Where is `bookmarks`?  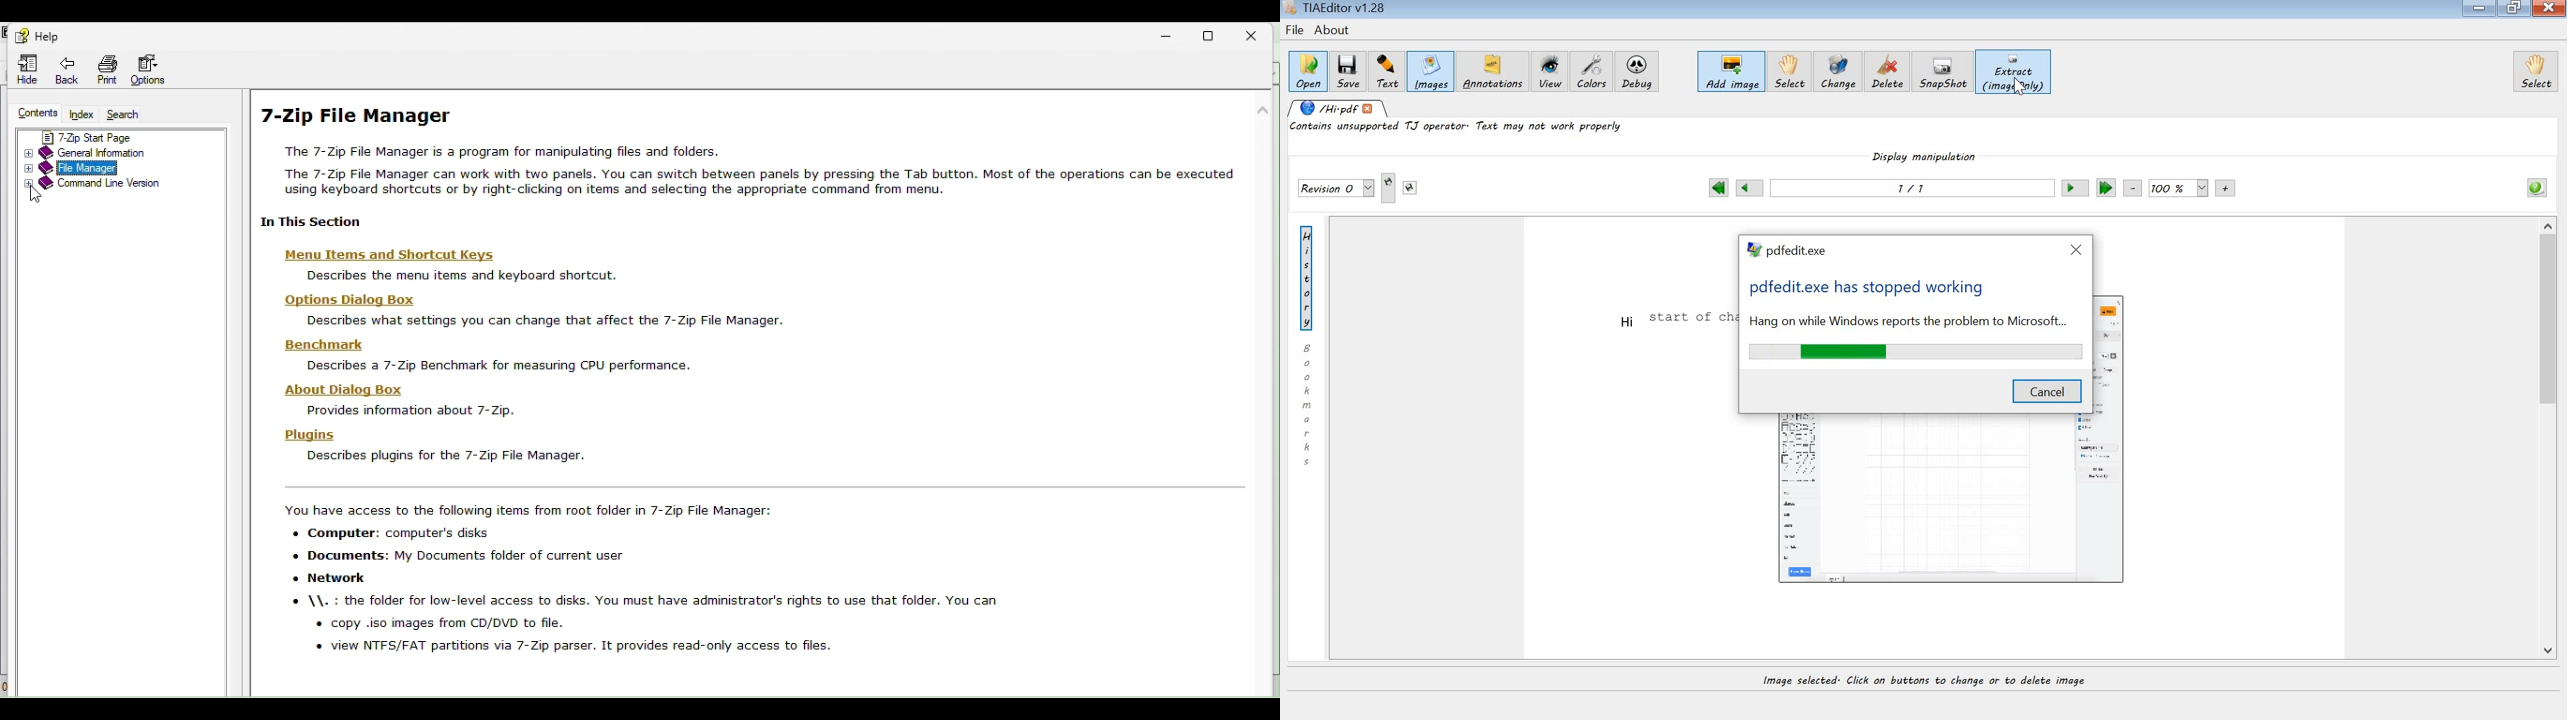 bookmarks is located at coordinates (1309, 404).